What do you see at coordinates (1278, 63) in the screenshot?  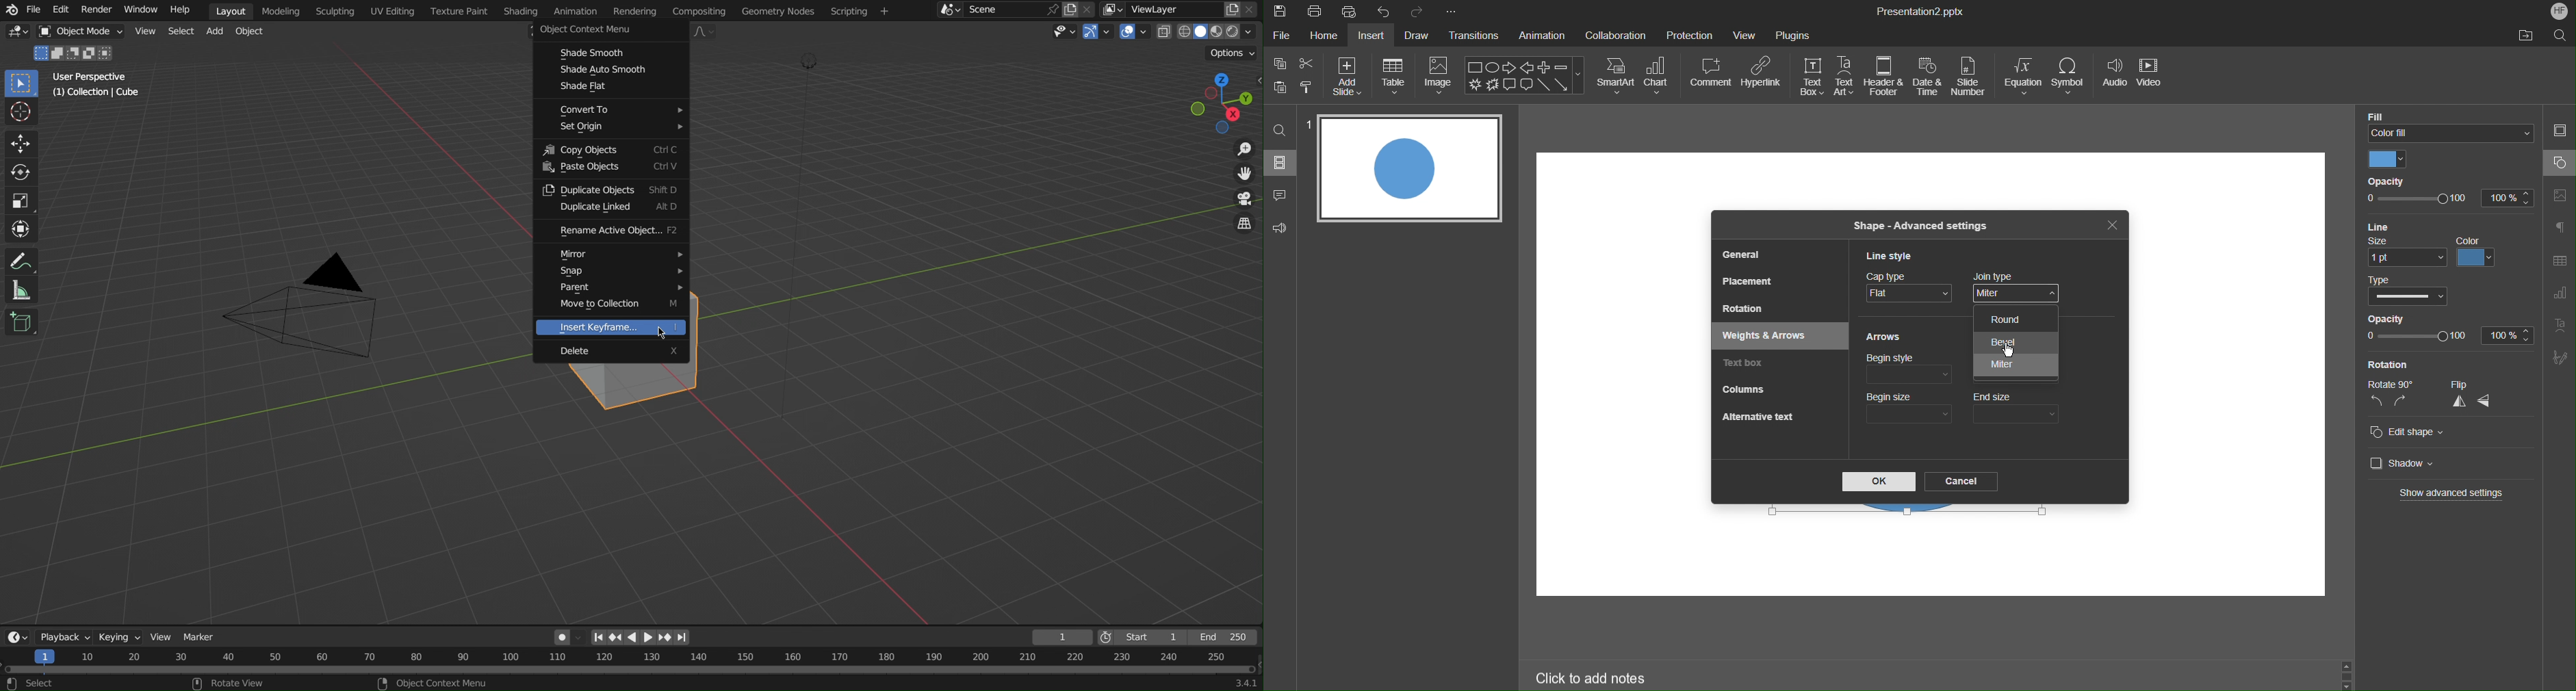 I see `Copy` at bounding box center [1278, 63].